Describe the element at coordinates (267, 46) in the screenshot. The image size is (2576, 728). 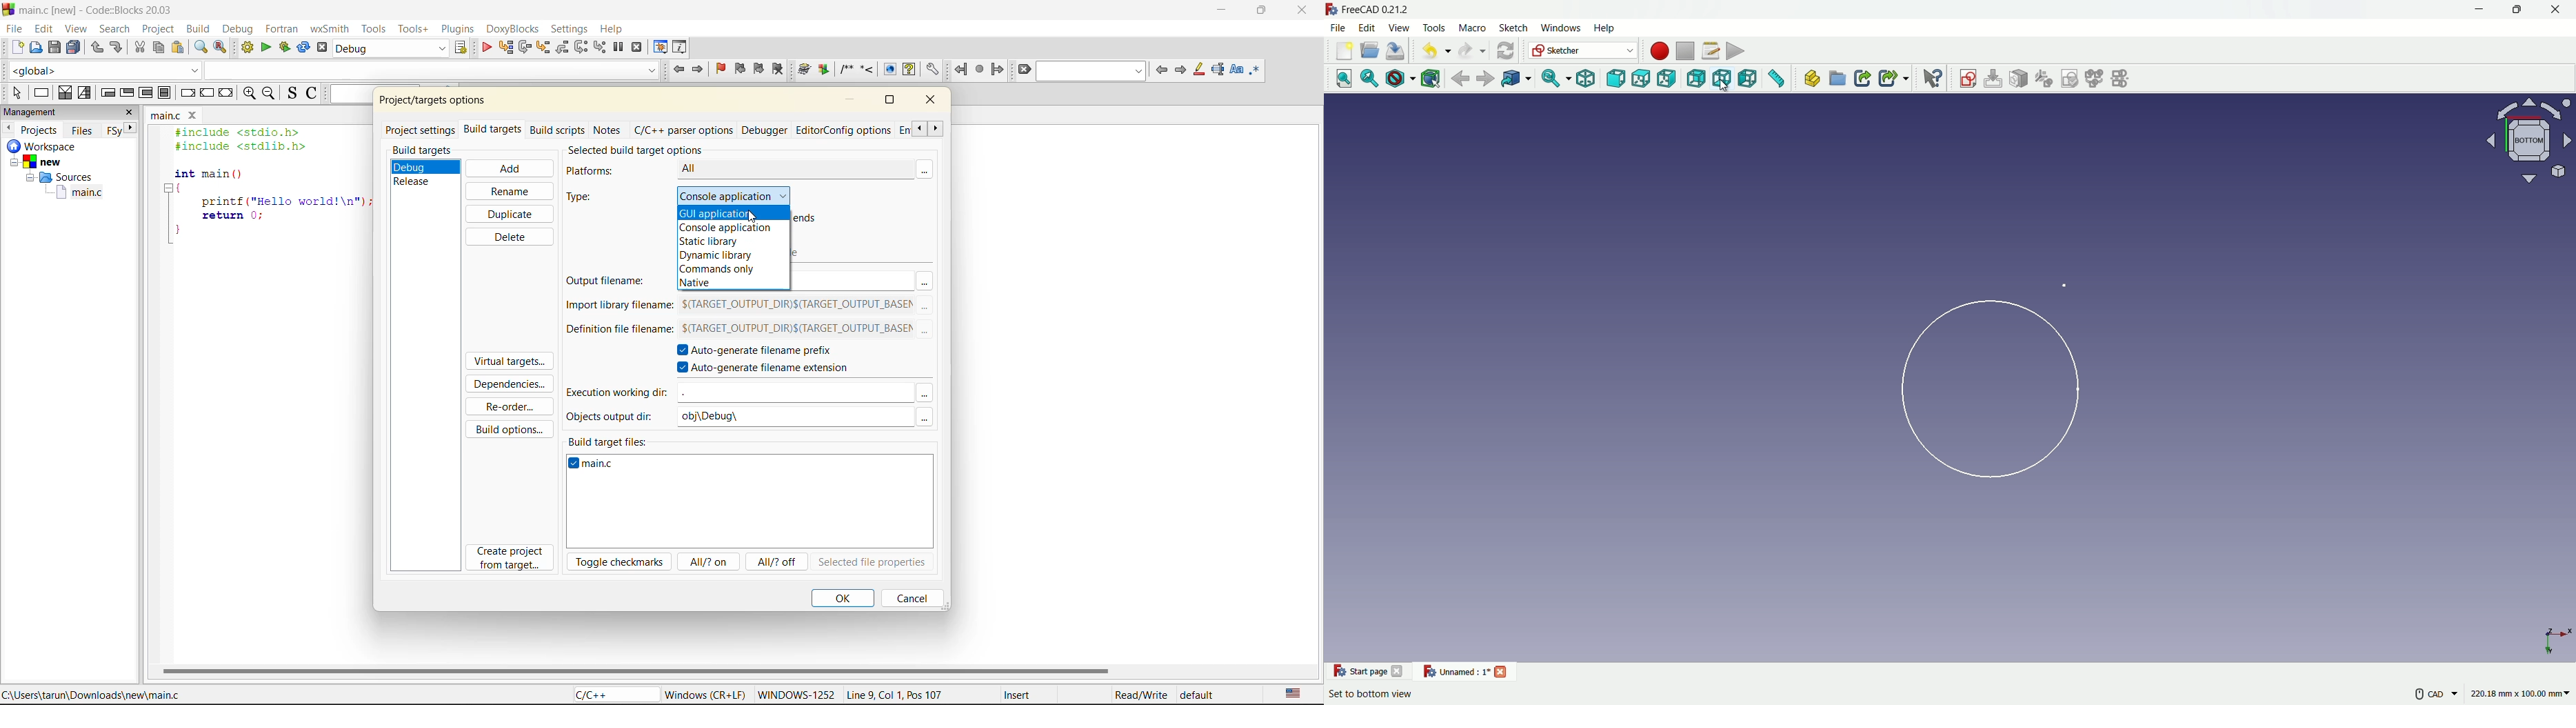
I see `run` at that location.